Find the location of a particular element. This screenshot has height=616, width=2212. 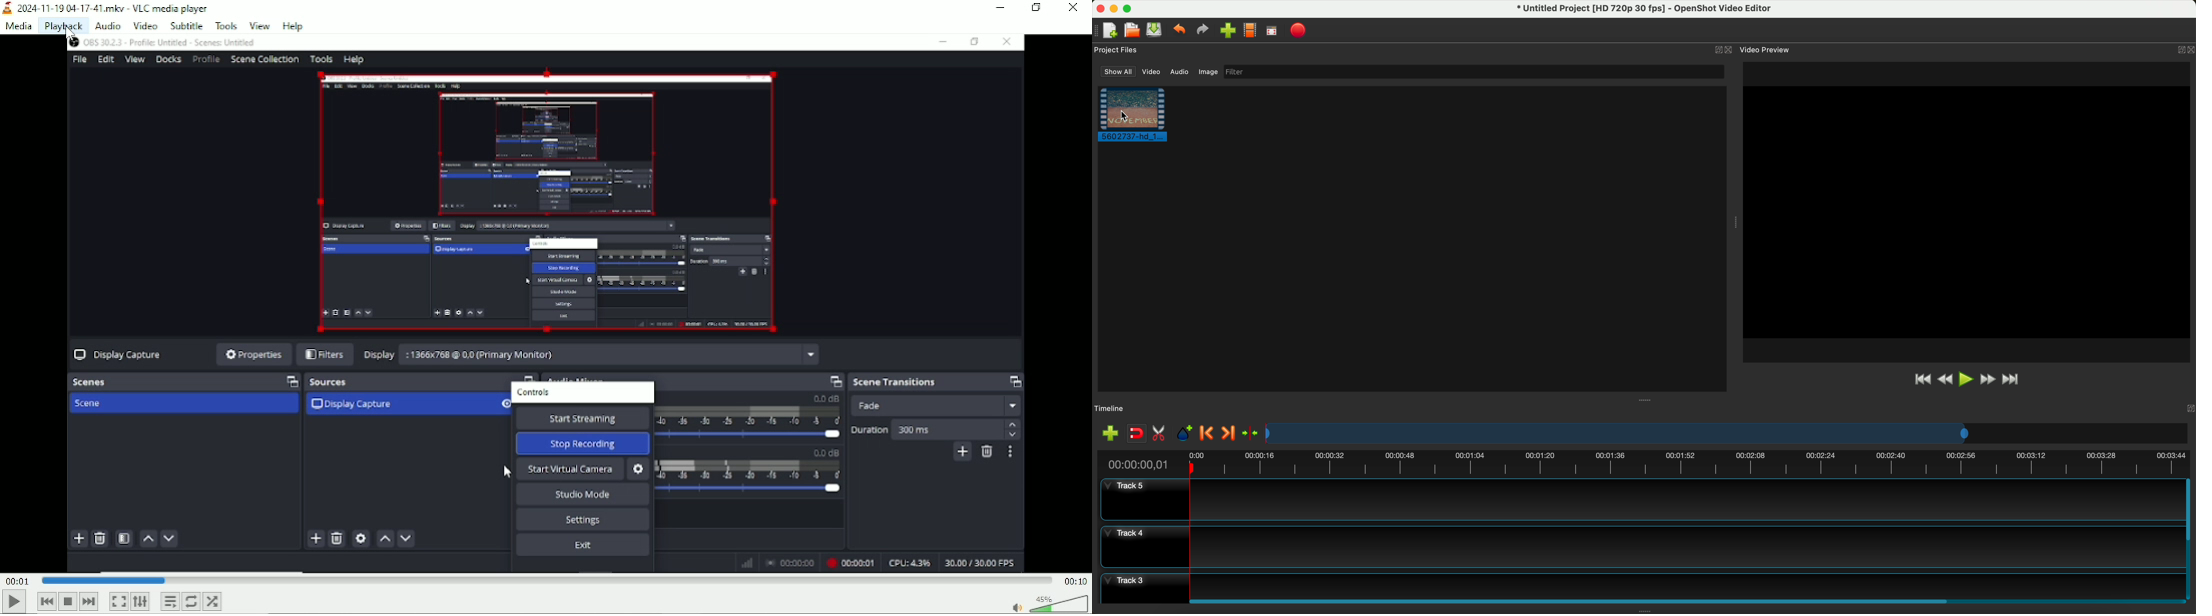

Stop playlist is located at coordinates (68, 601).